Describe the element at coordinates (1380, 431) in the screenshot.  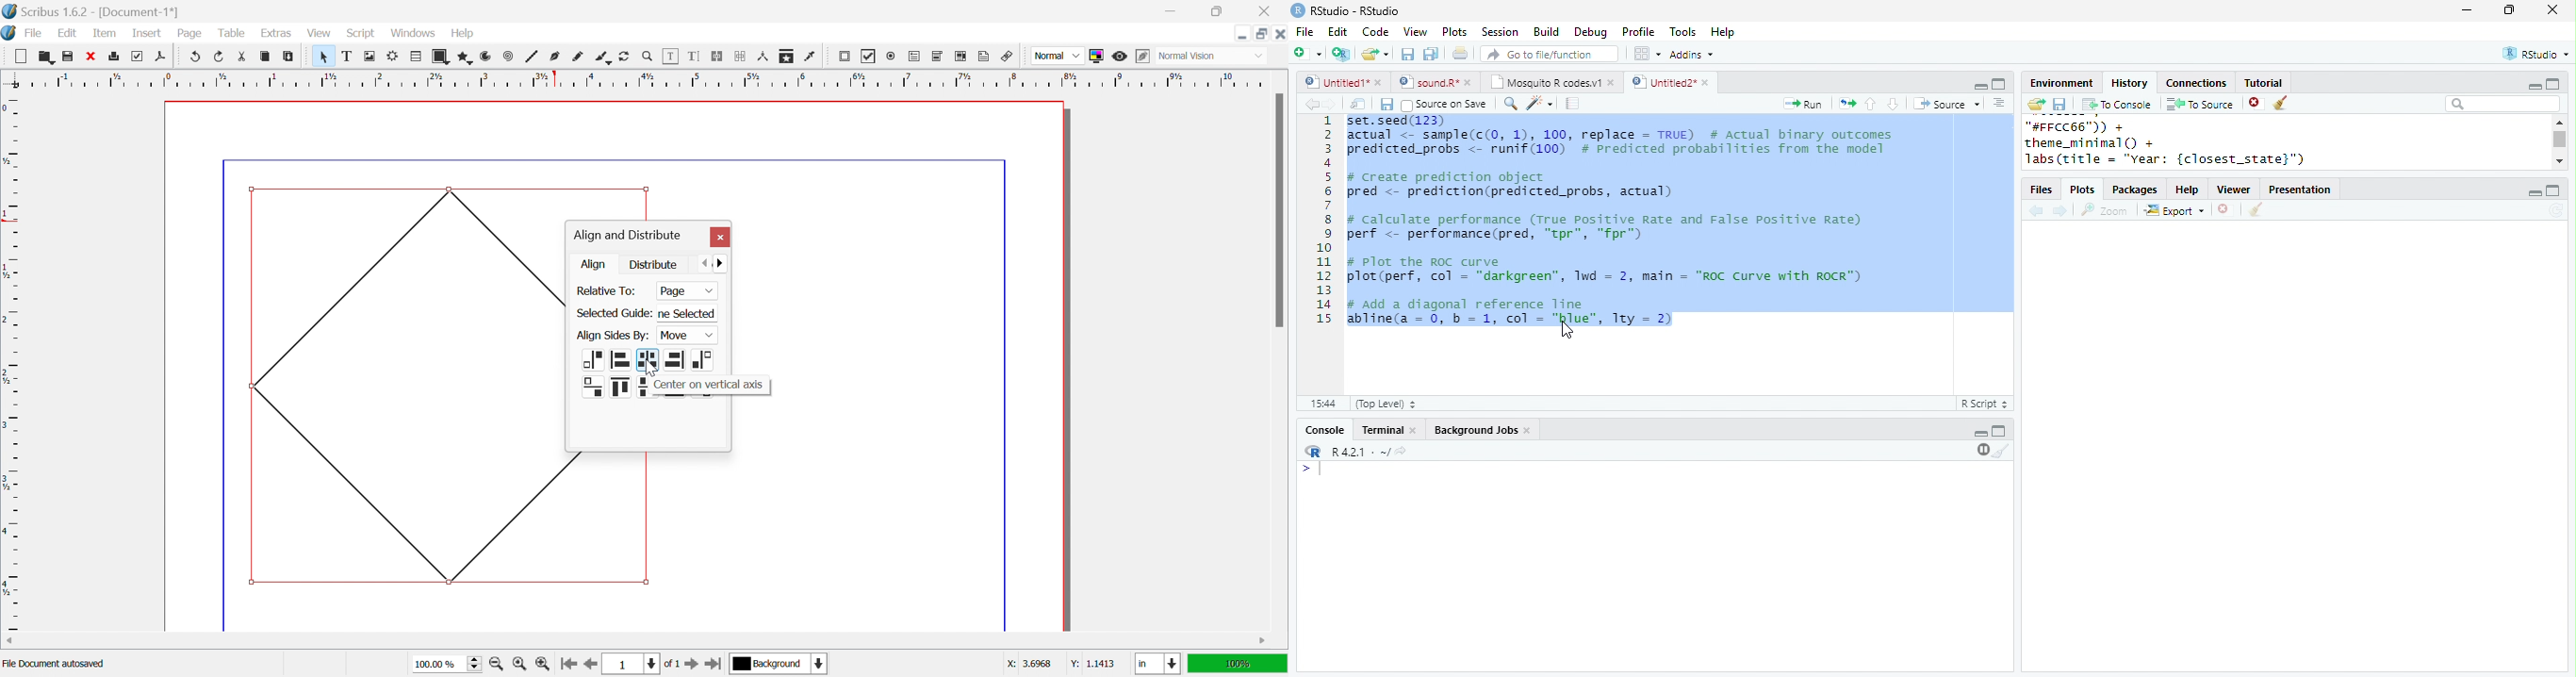
I see `terminal` at that location.